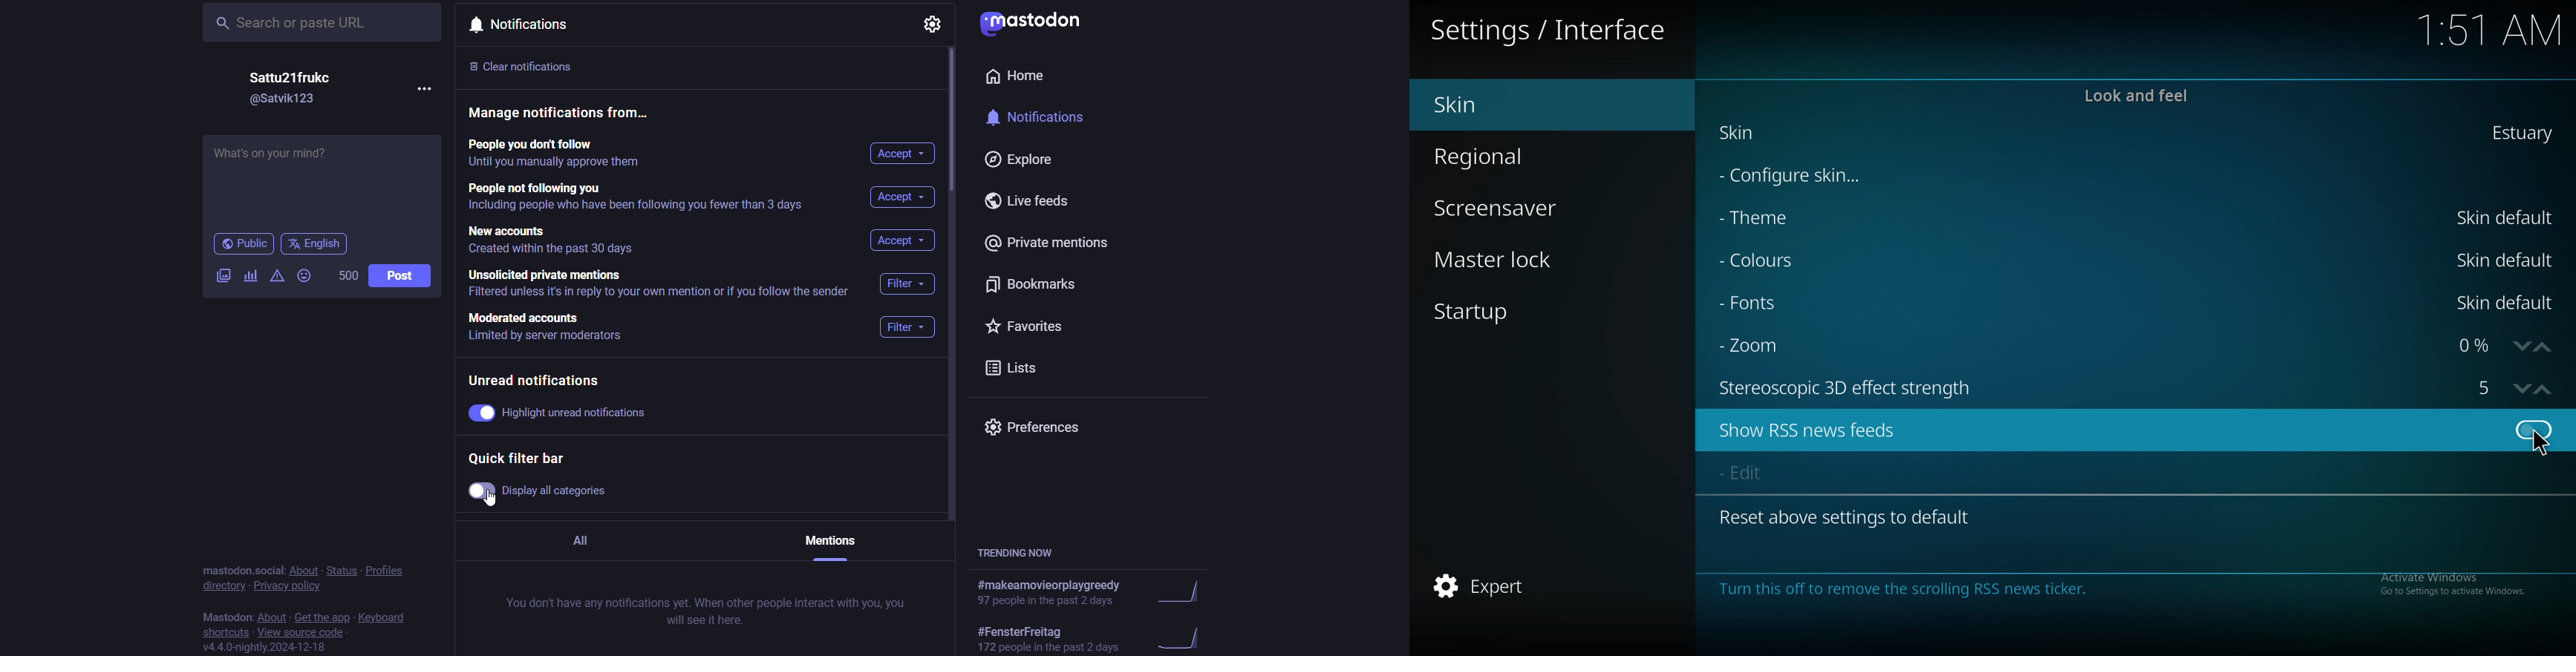  What do you see at coordinates (663, 286) in the screenshot?
I see `unsolicited private mentions Filtered unless it's in reply to your own mention or if you follow the sender` at bounding box center [663, 286].